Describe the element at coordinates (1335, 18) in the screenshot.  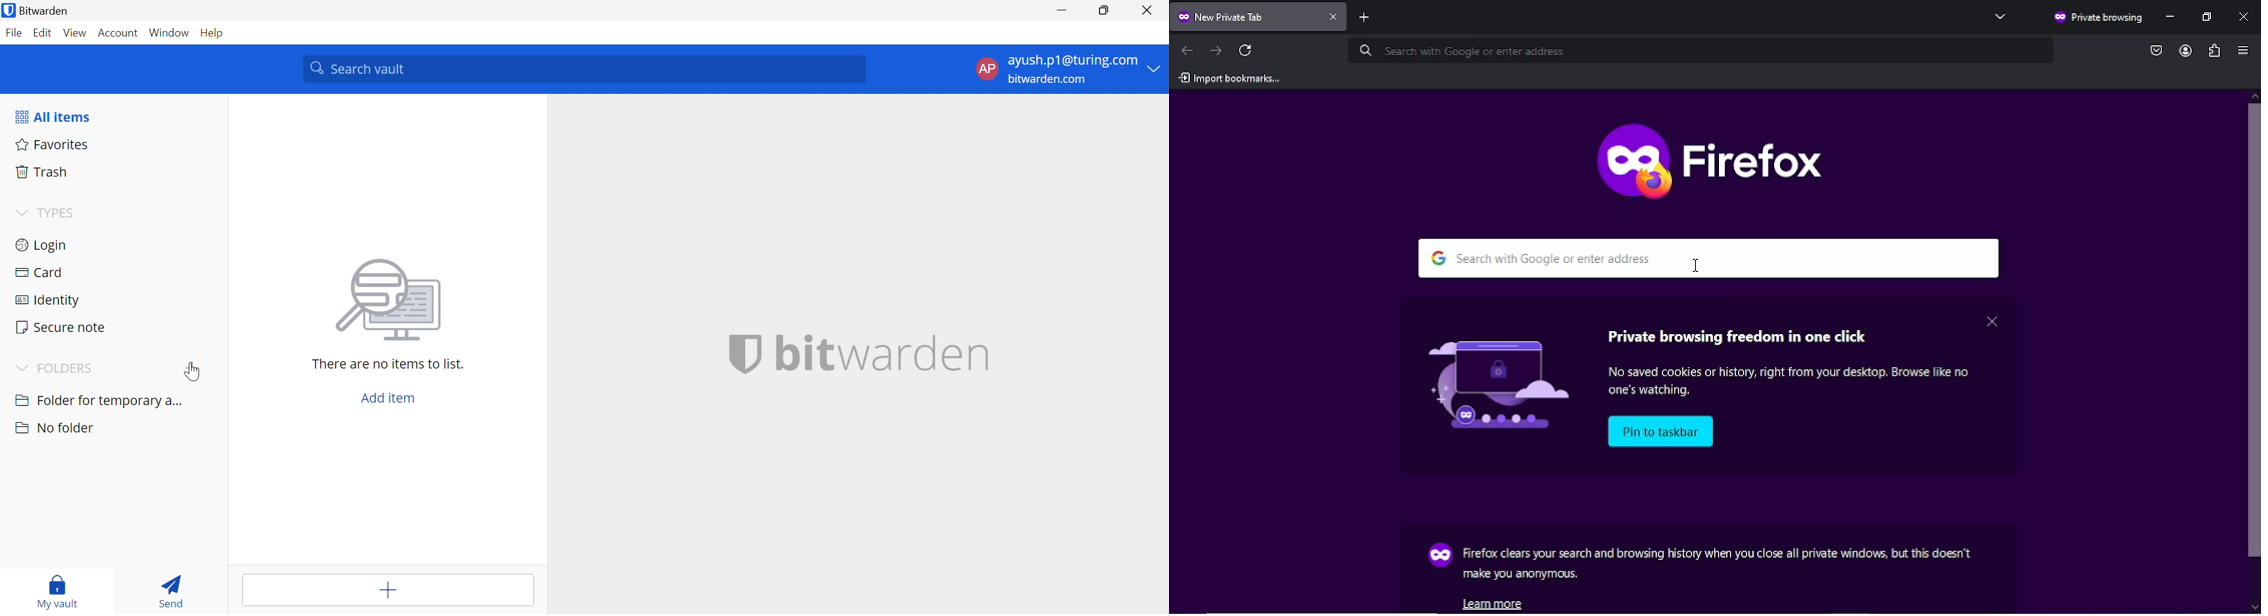
I see `close` at that location.